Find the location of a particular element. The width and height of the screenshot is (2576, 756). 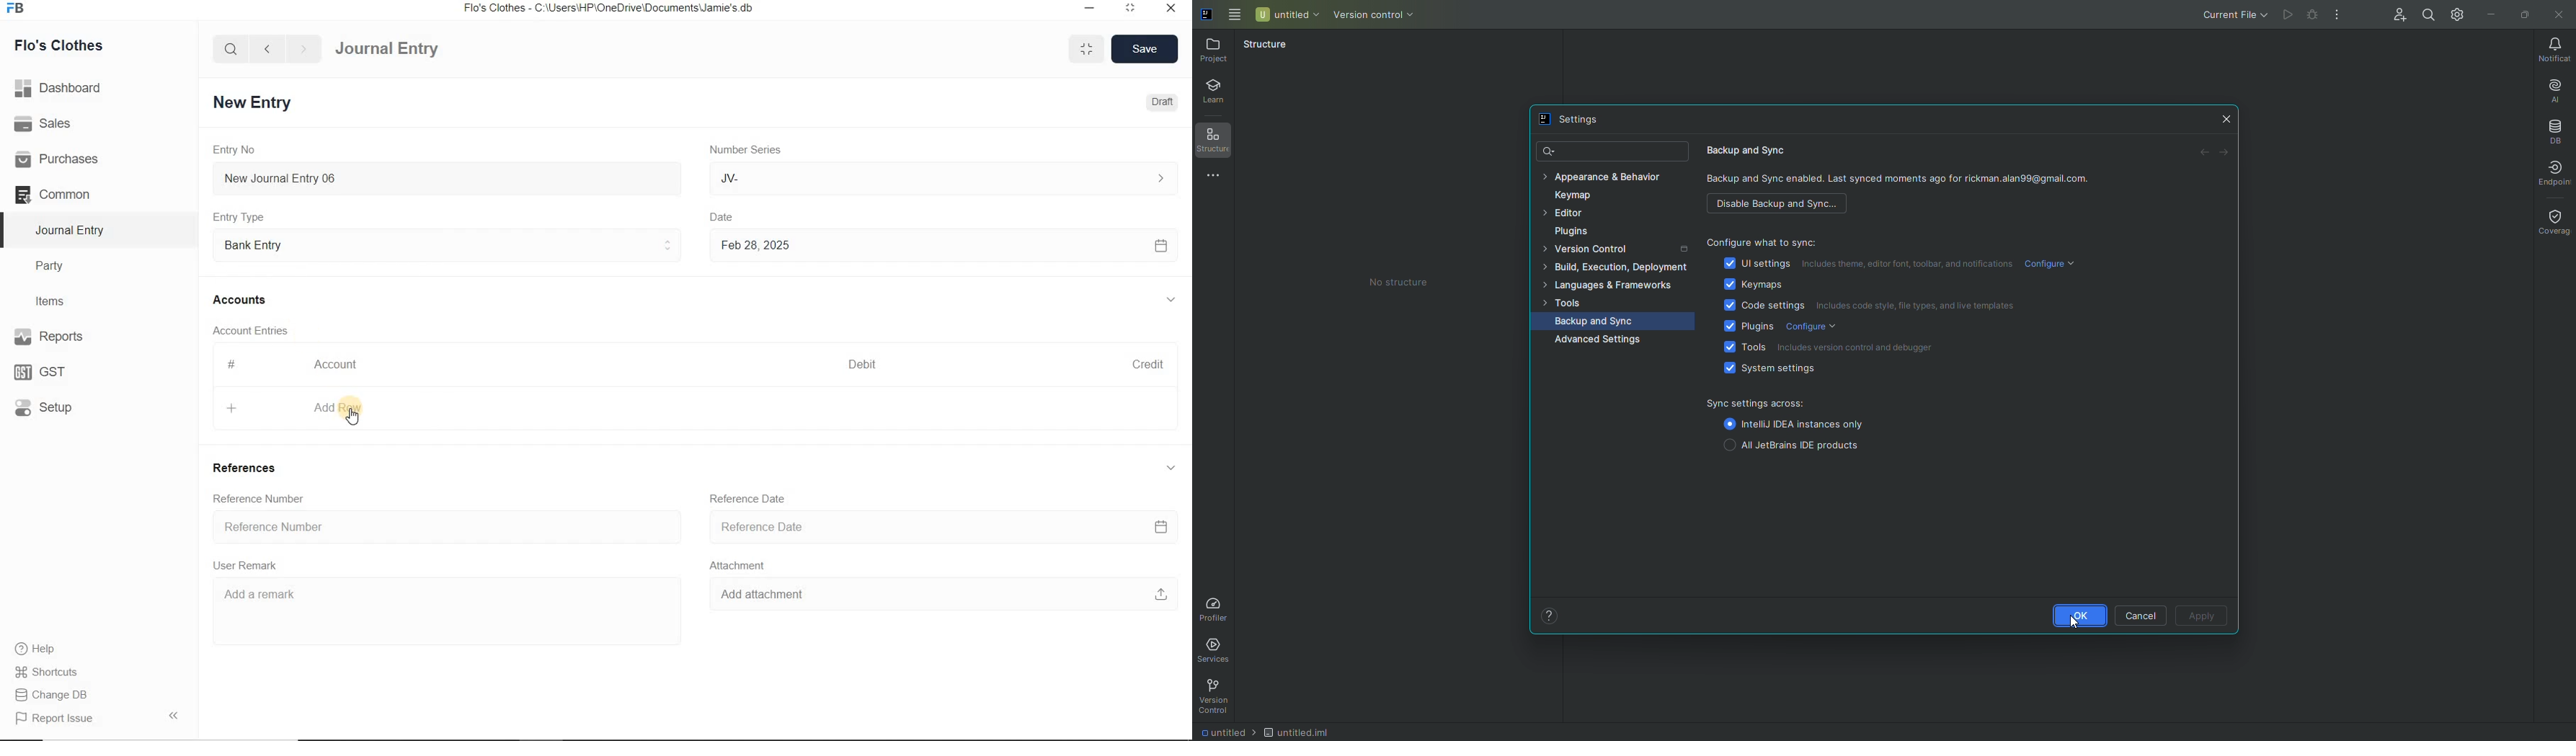

close is located at coordinates (1170, 7).